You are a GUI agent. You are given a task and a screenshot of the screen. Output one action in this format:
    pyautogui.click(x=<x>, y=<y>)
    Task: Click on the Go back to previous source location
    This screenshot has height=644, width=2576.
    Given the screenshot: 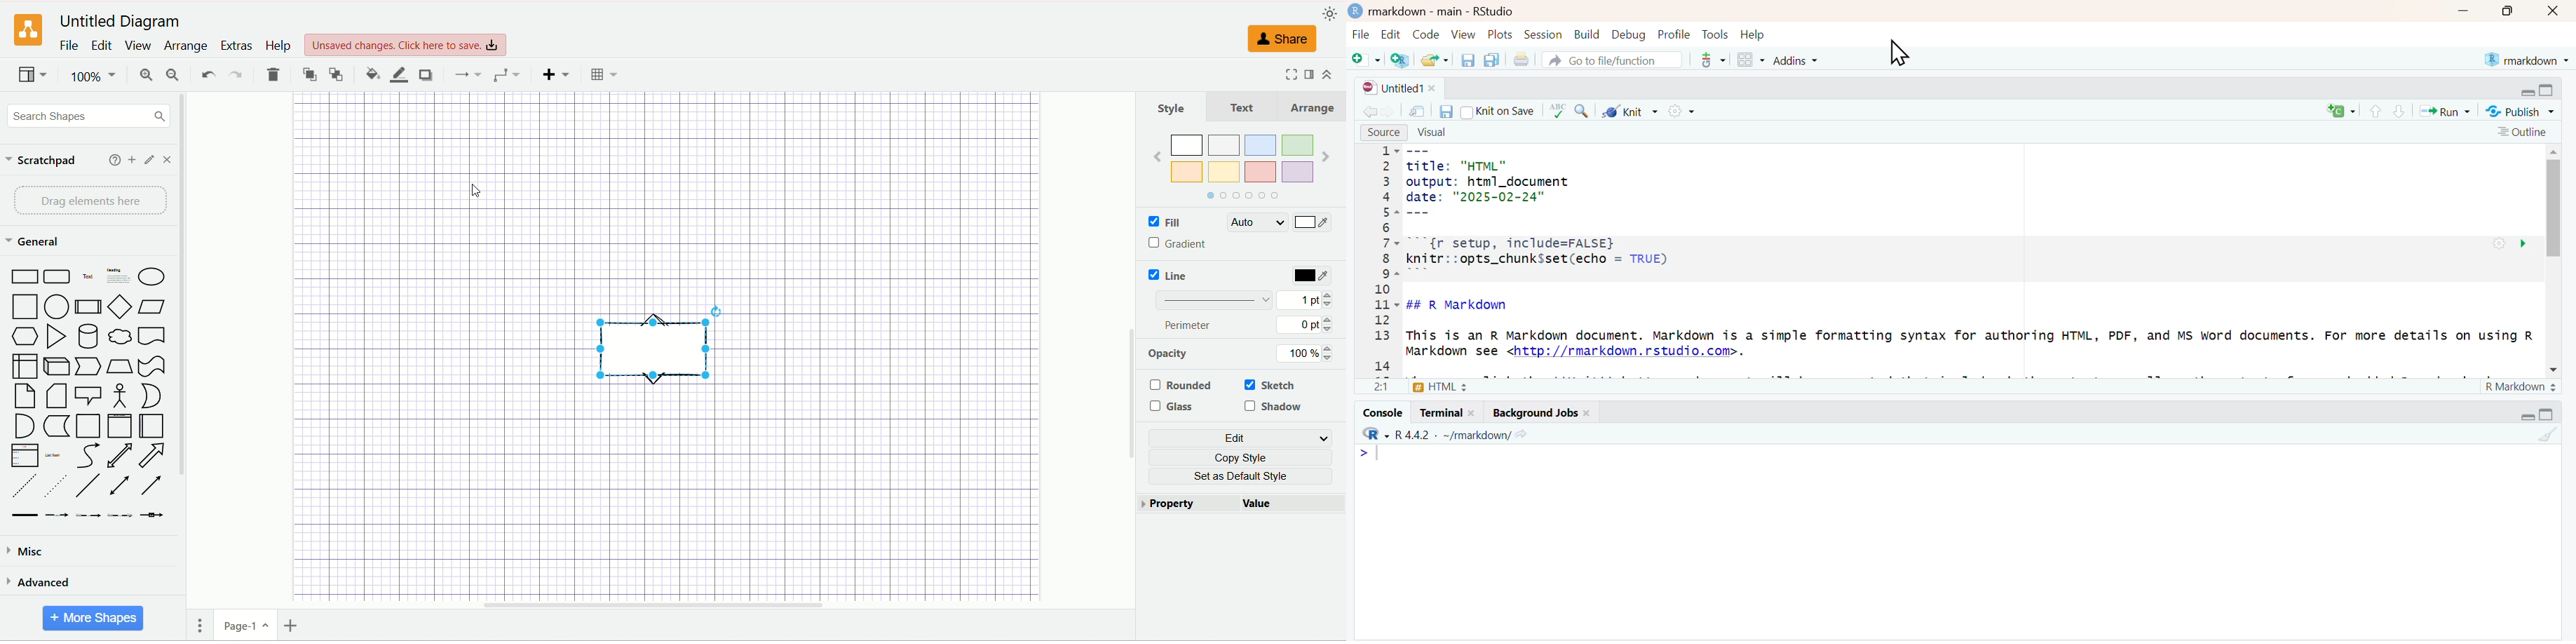 What is the action you would take?
    pyautogui.click(x=1368, y=111)
    